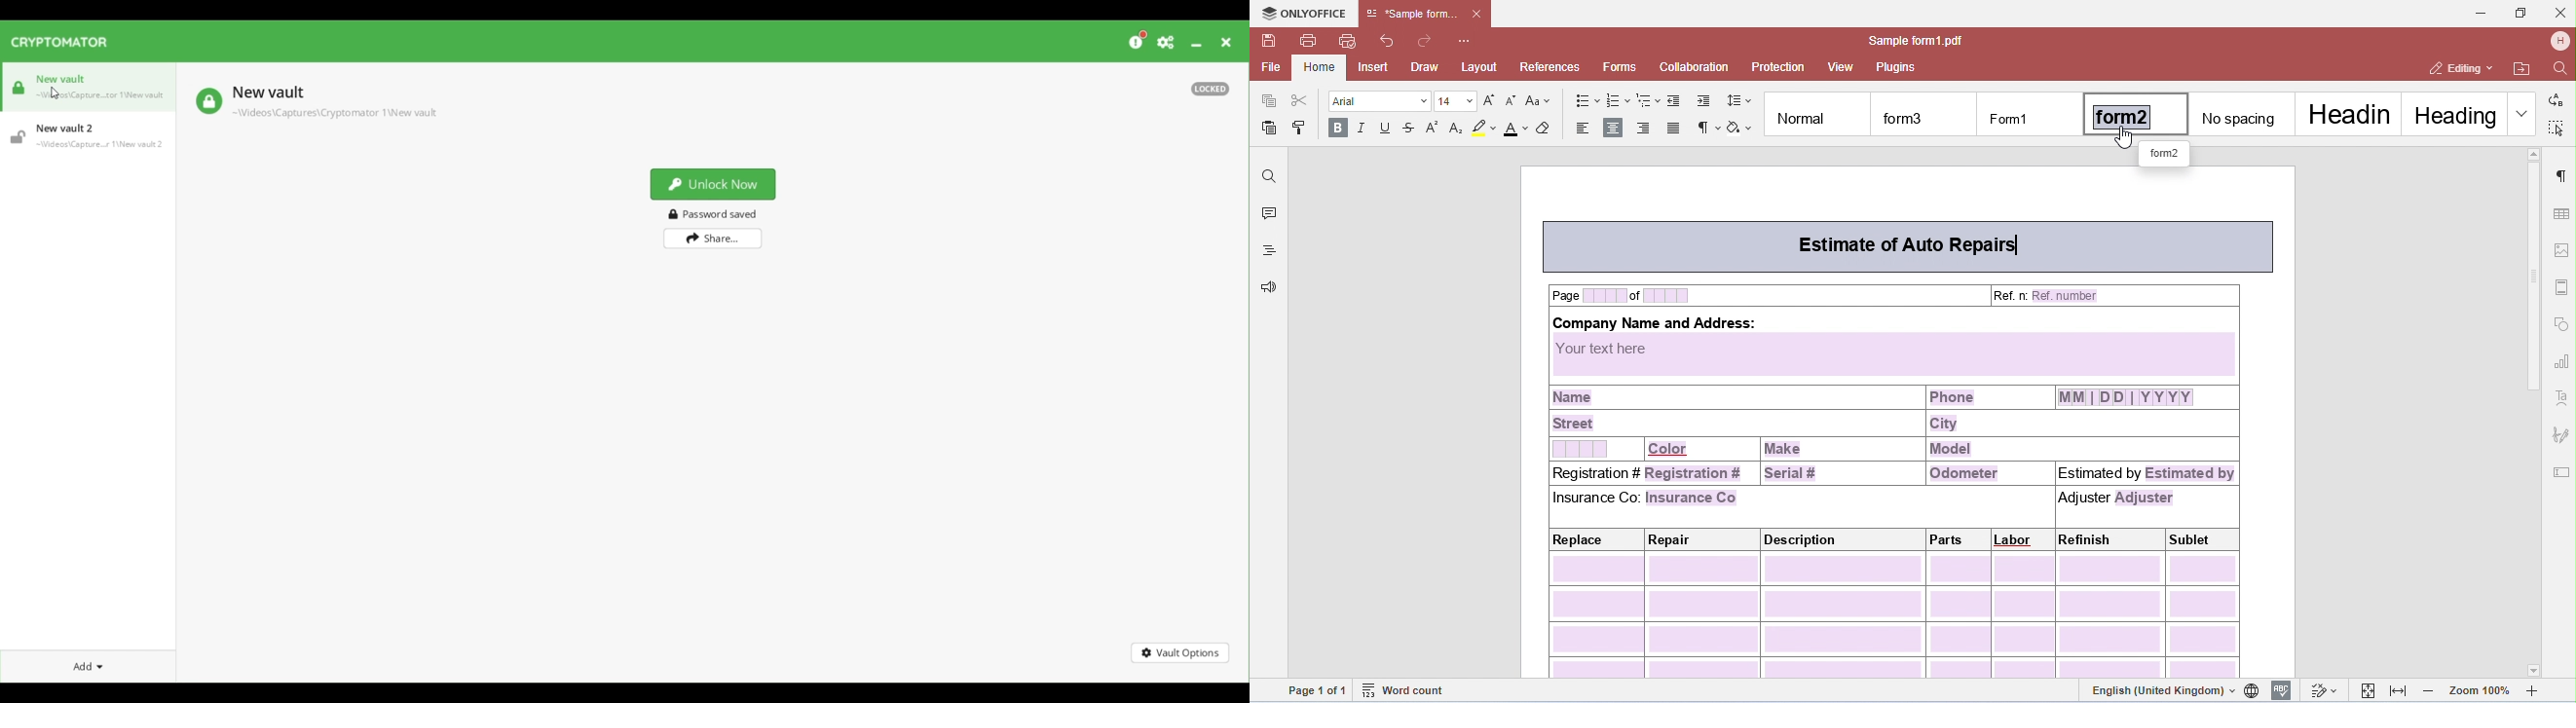  Describe the element at coordinates (714, 239) in the screenshot. I see `Share selected vault` at that location.